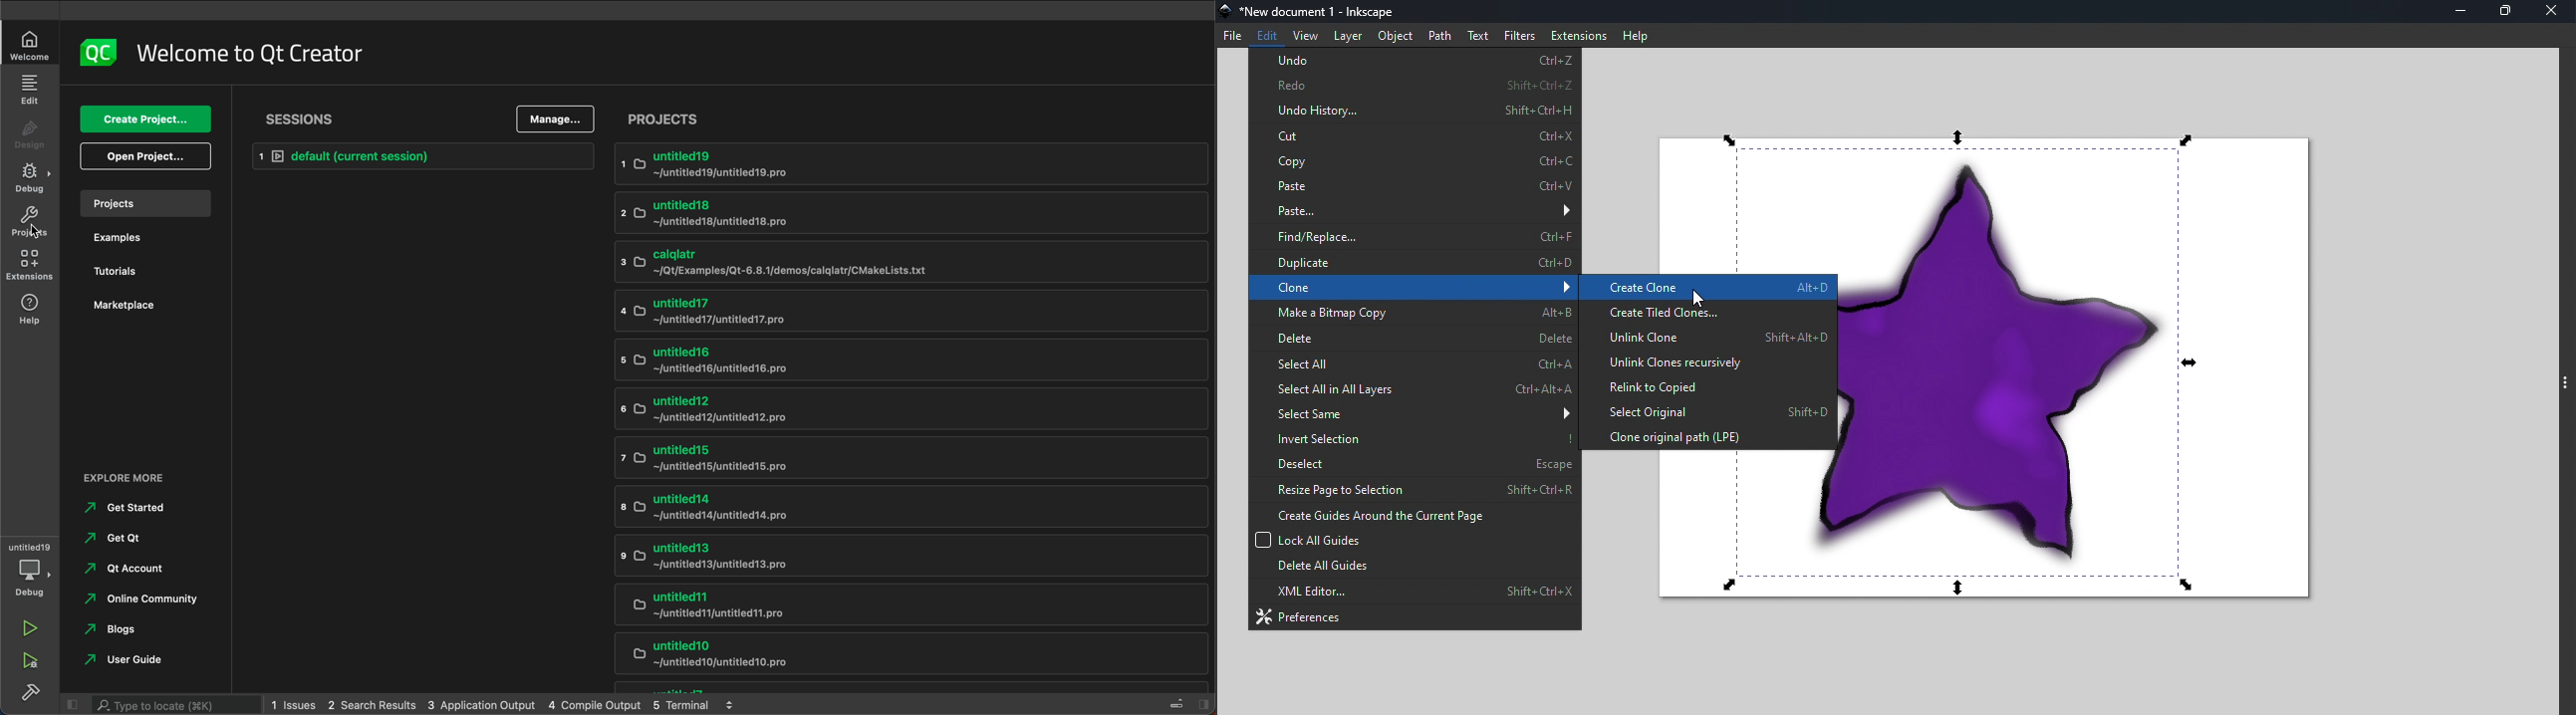 The height and width of the screenshot is (728, 2576). Describe the element at coordinates (307, 119) in the screenshot. I see `Sessions ` at that location.